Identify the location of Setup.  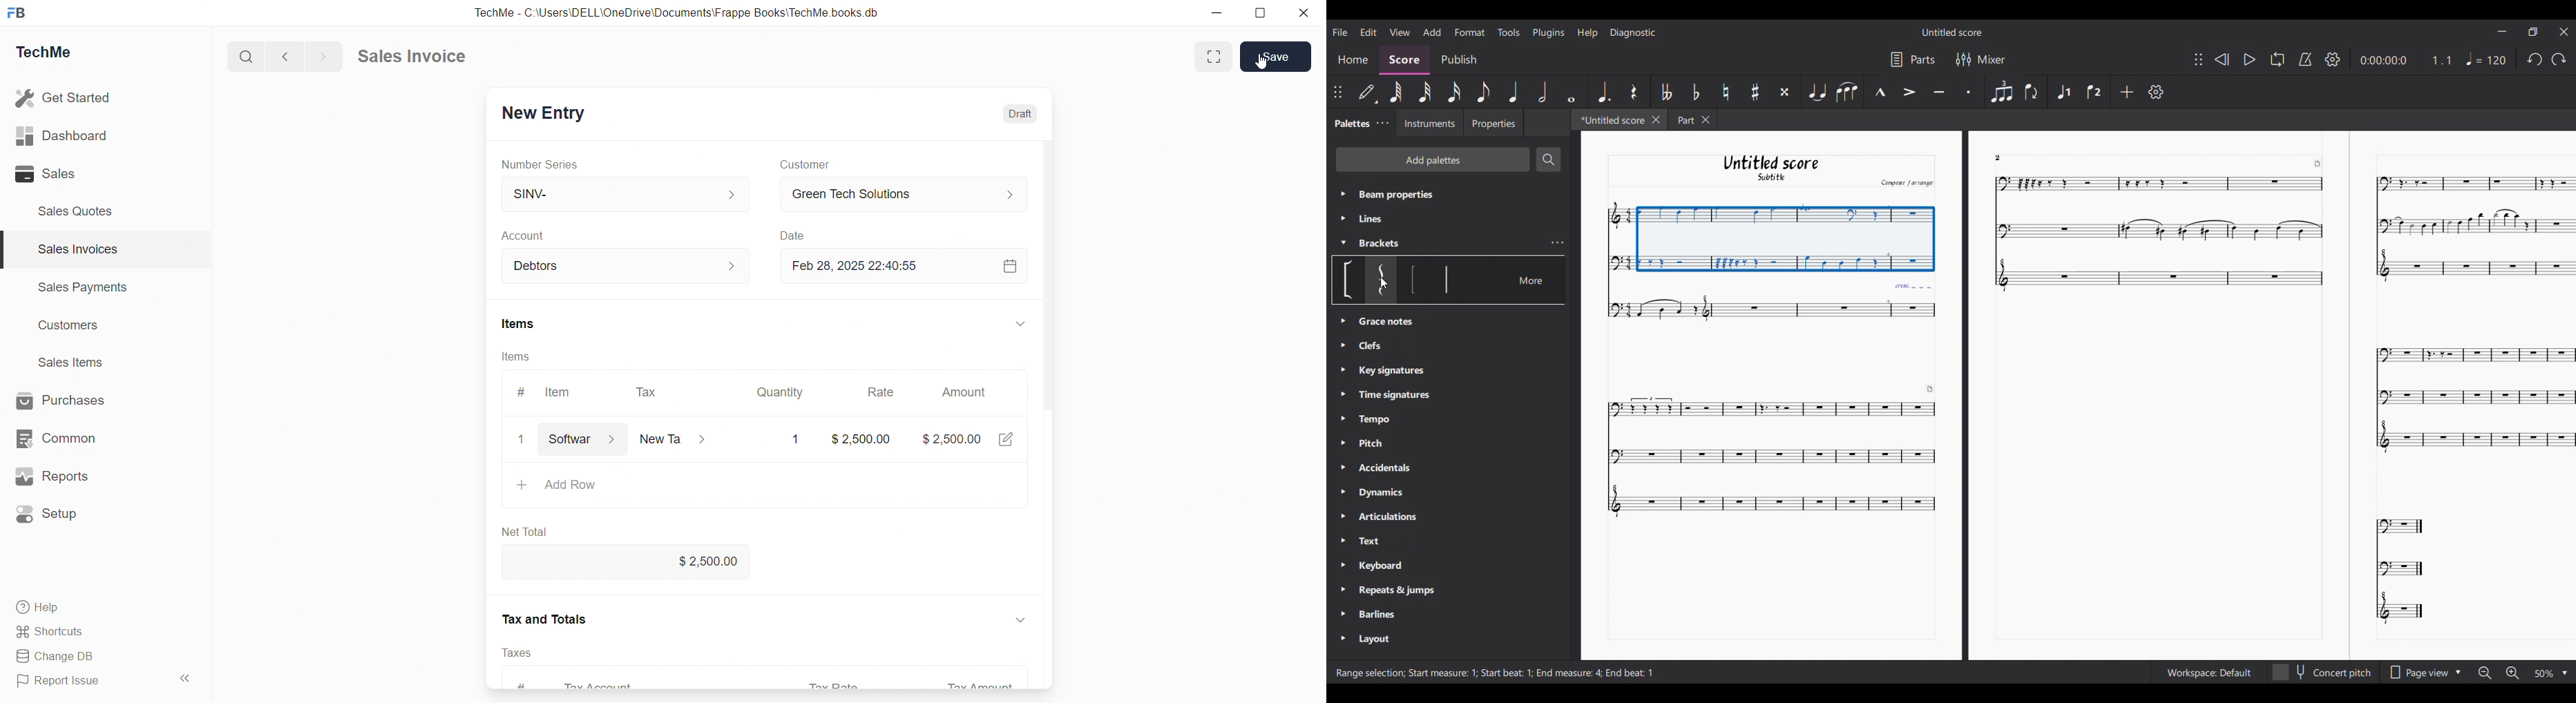
(48, 514).